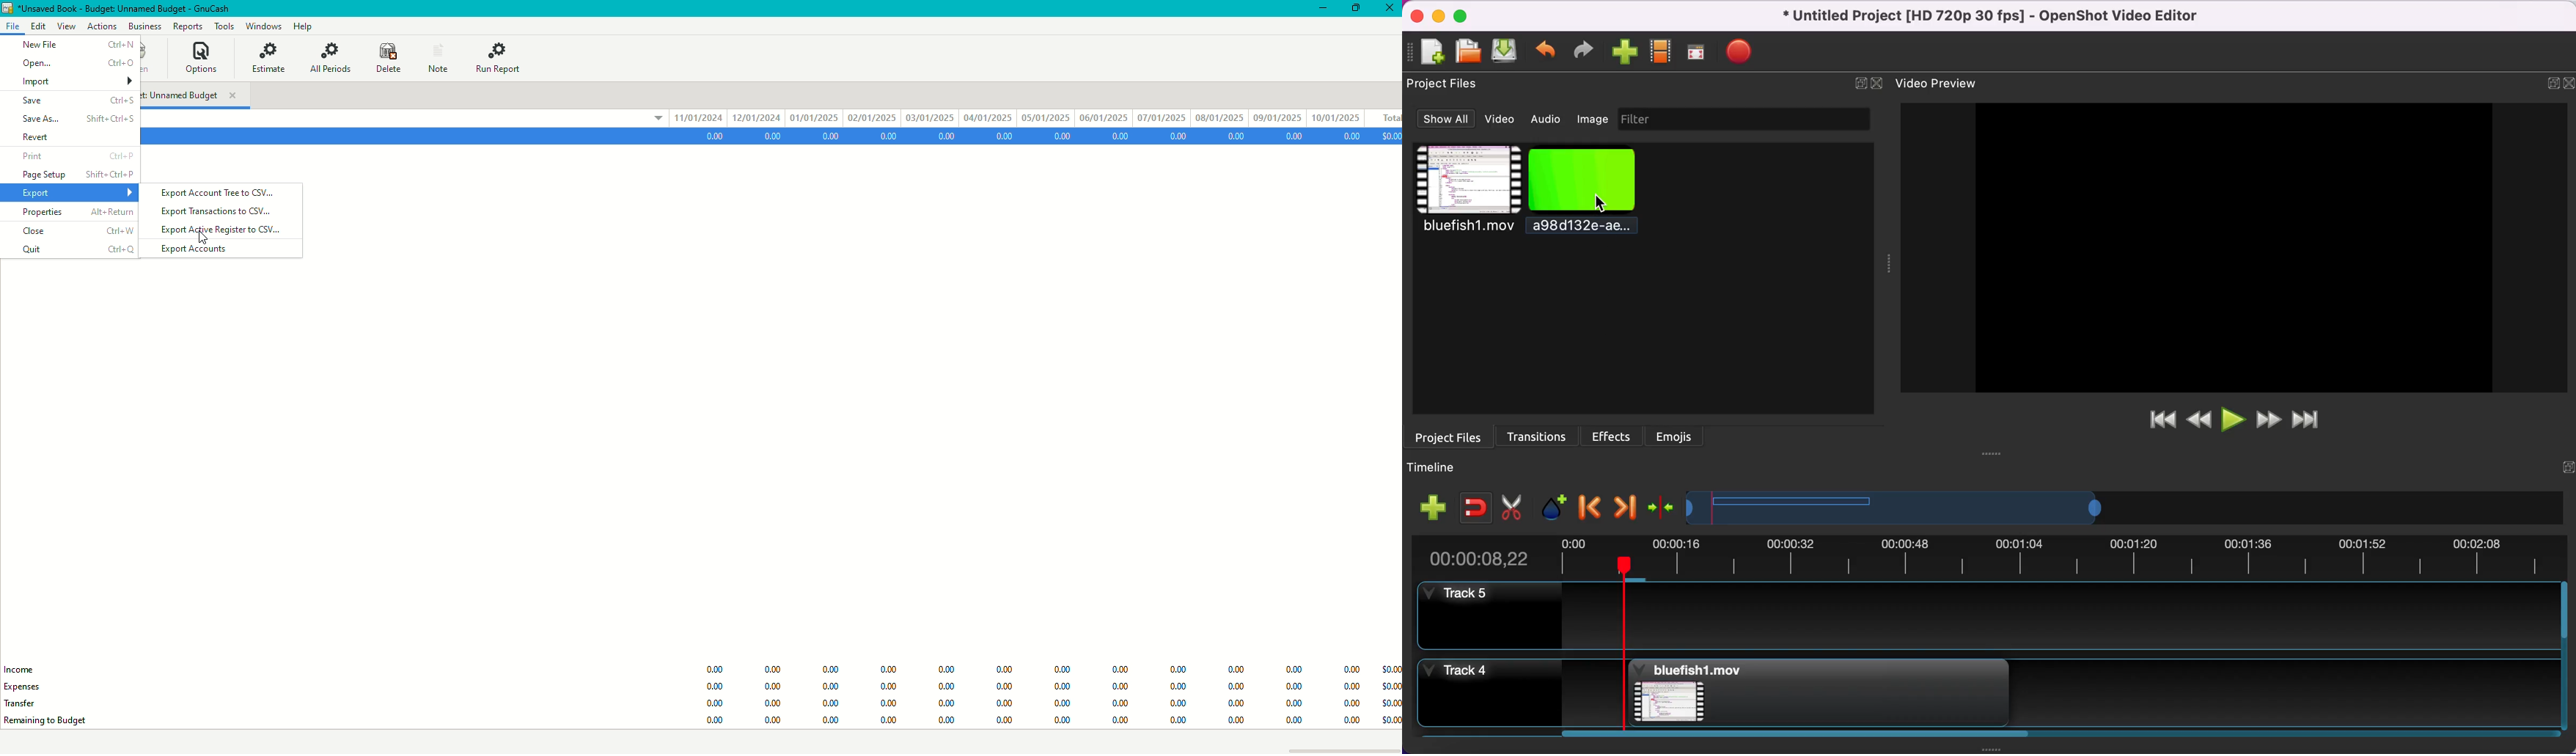  What do you see at coordinates (1021, 116) in the screenshot?
I see `dates` at bounding box center [1021, 116].